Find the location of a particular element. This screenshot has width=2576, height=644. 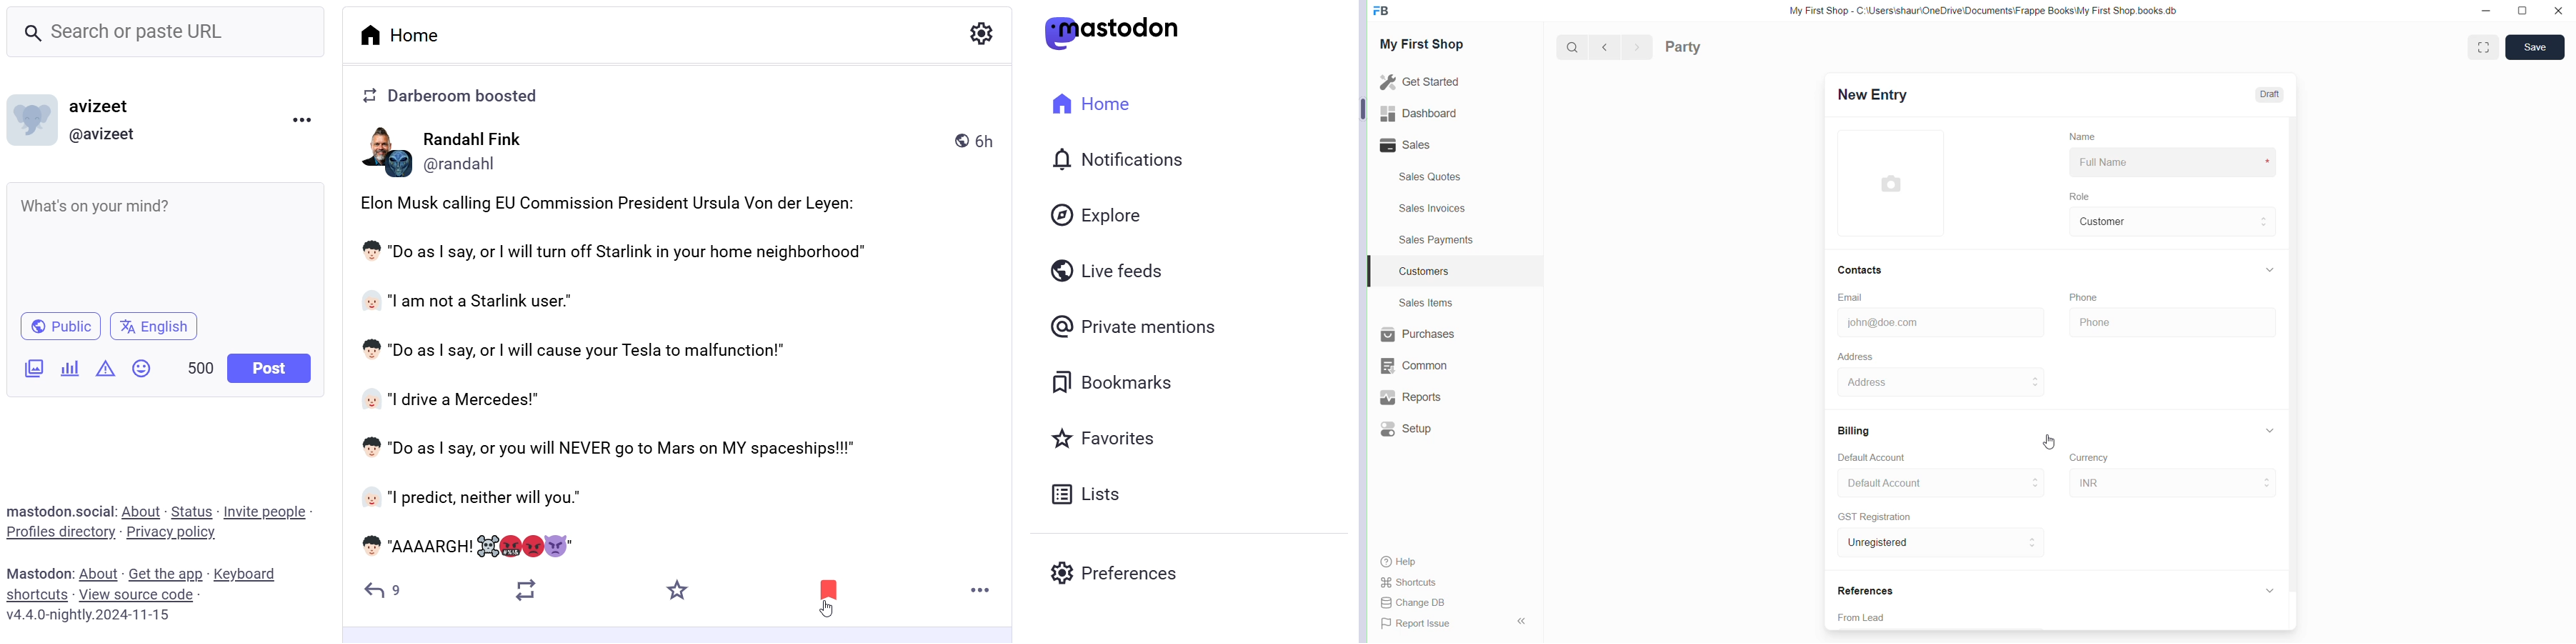

Sales is located at coordinates (1420, 146).